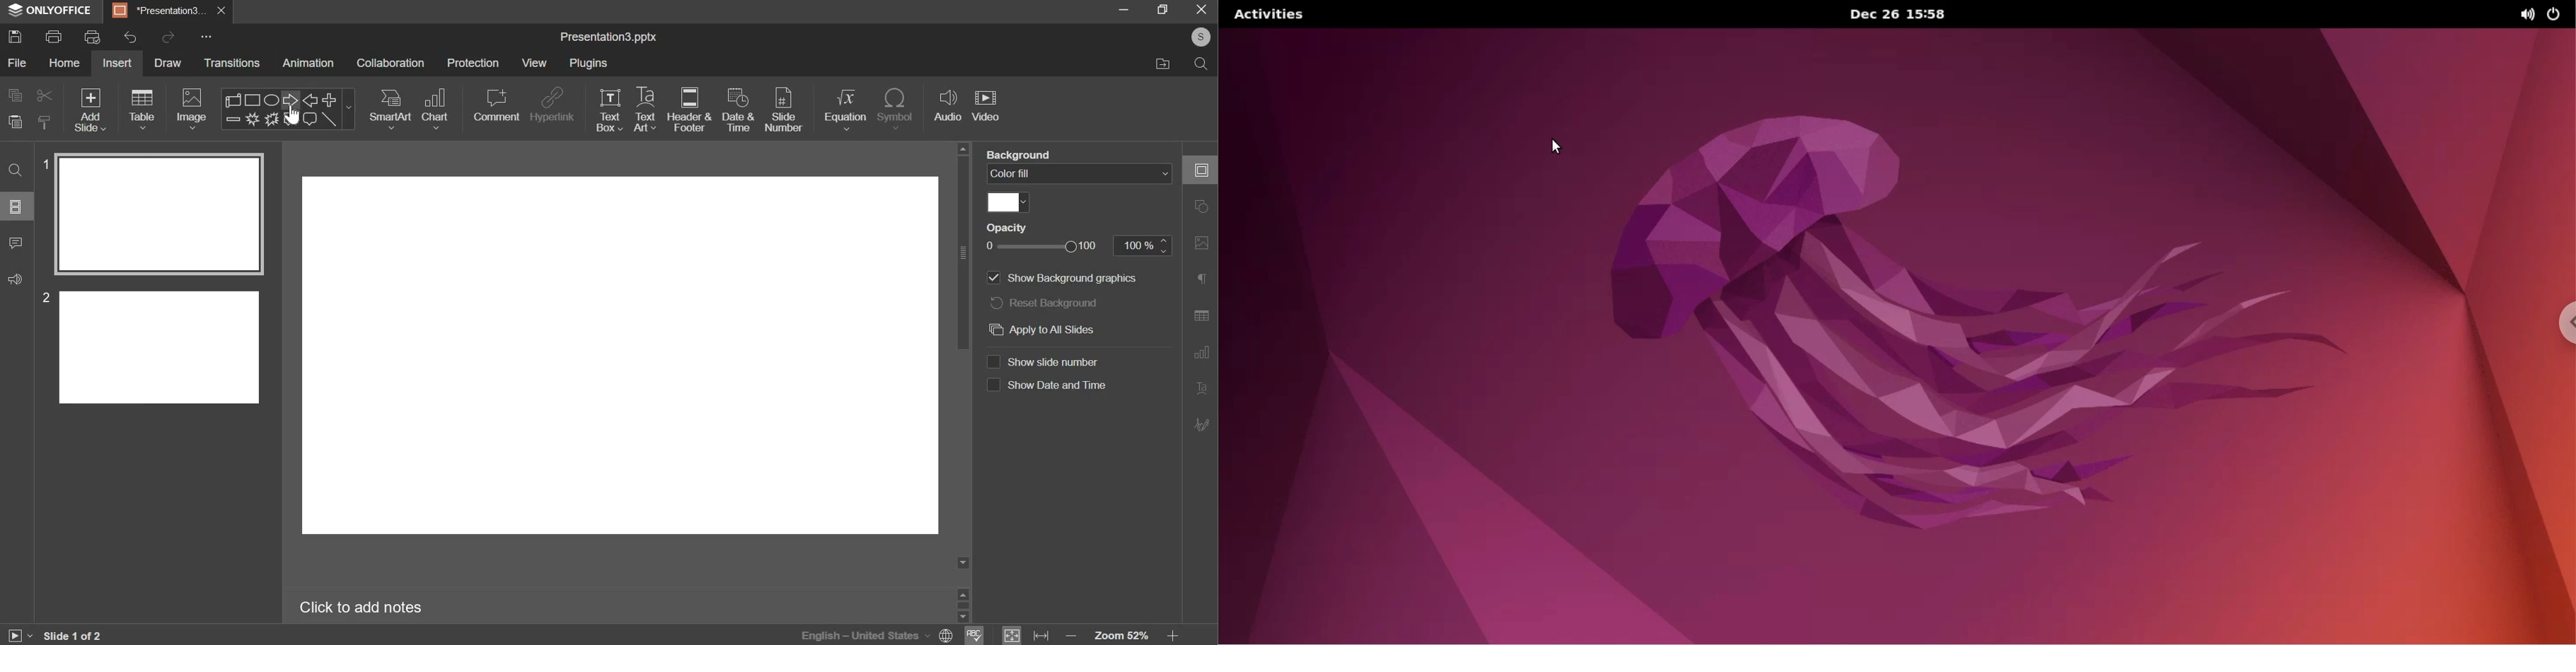 Image resolution: width=2576 pixels, height=672 pixels. I want to click on Chart settings, so click(1202, 353).